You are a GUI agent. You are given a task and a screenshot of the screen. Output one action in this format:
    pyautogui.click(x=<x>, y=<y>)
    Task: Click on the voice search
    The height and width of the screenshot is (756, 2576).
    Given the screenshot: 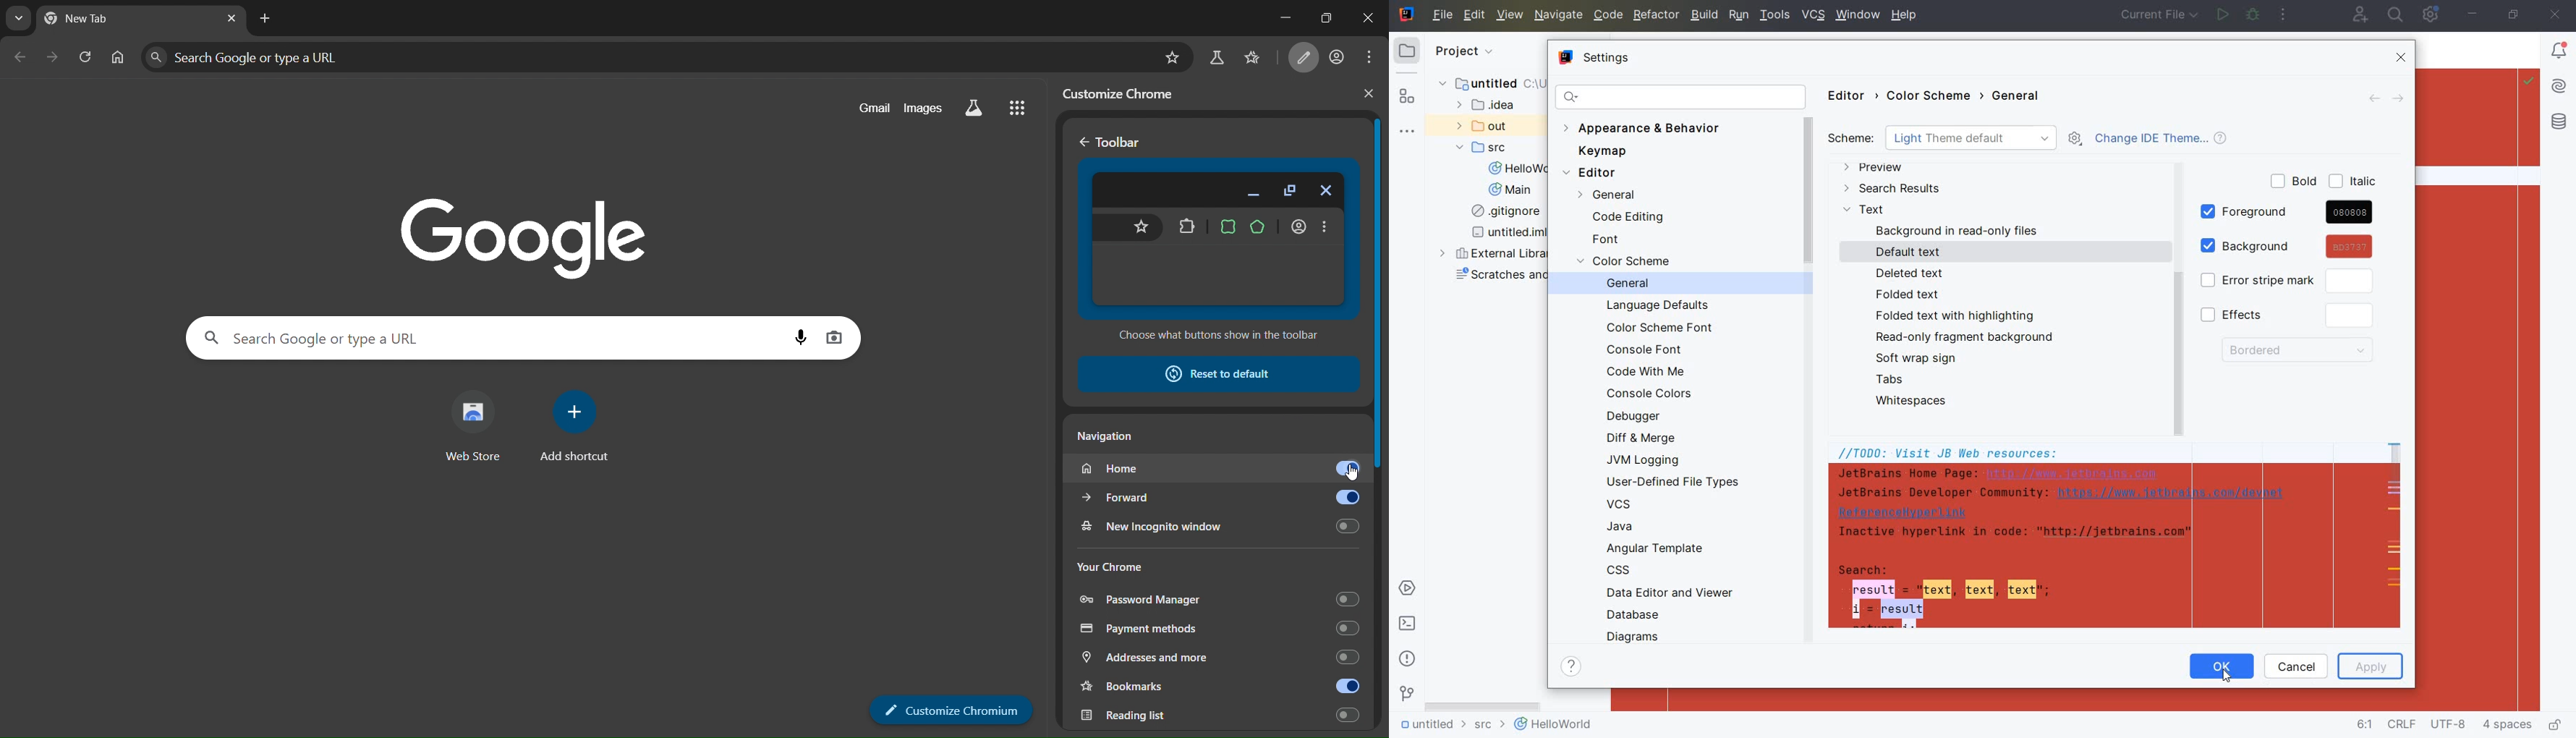 What is the action you would take?
    pyautogui.click(x=794, y=334)
    